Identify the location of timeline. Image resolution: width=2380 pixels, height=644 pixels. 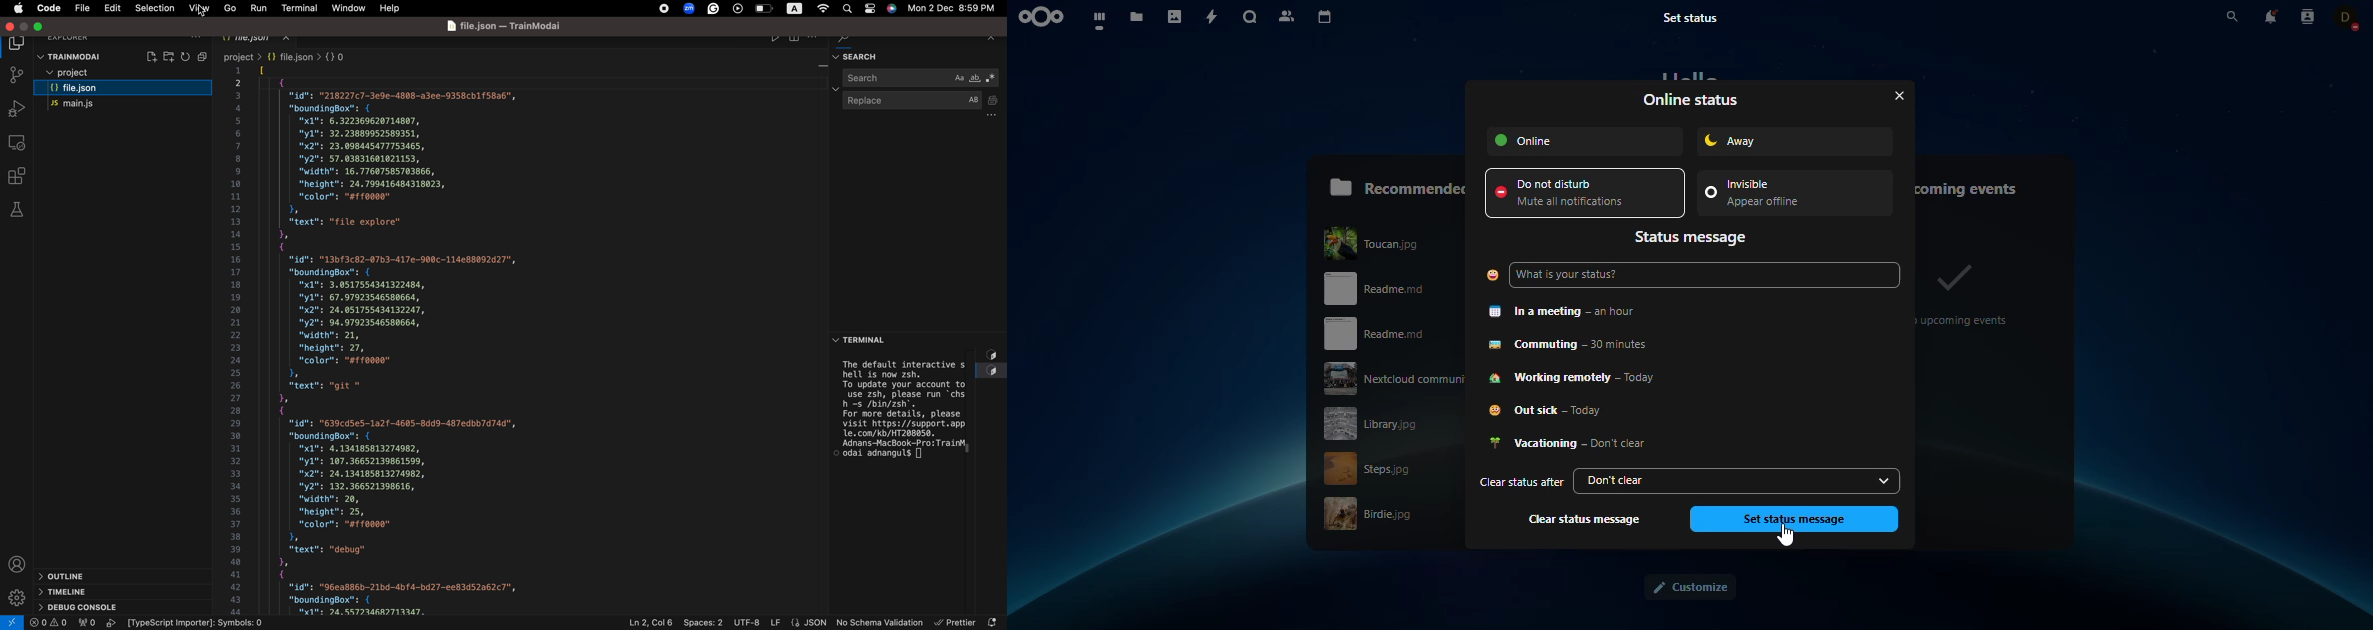
(86, 592).